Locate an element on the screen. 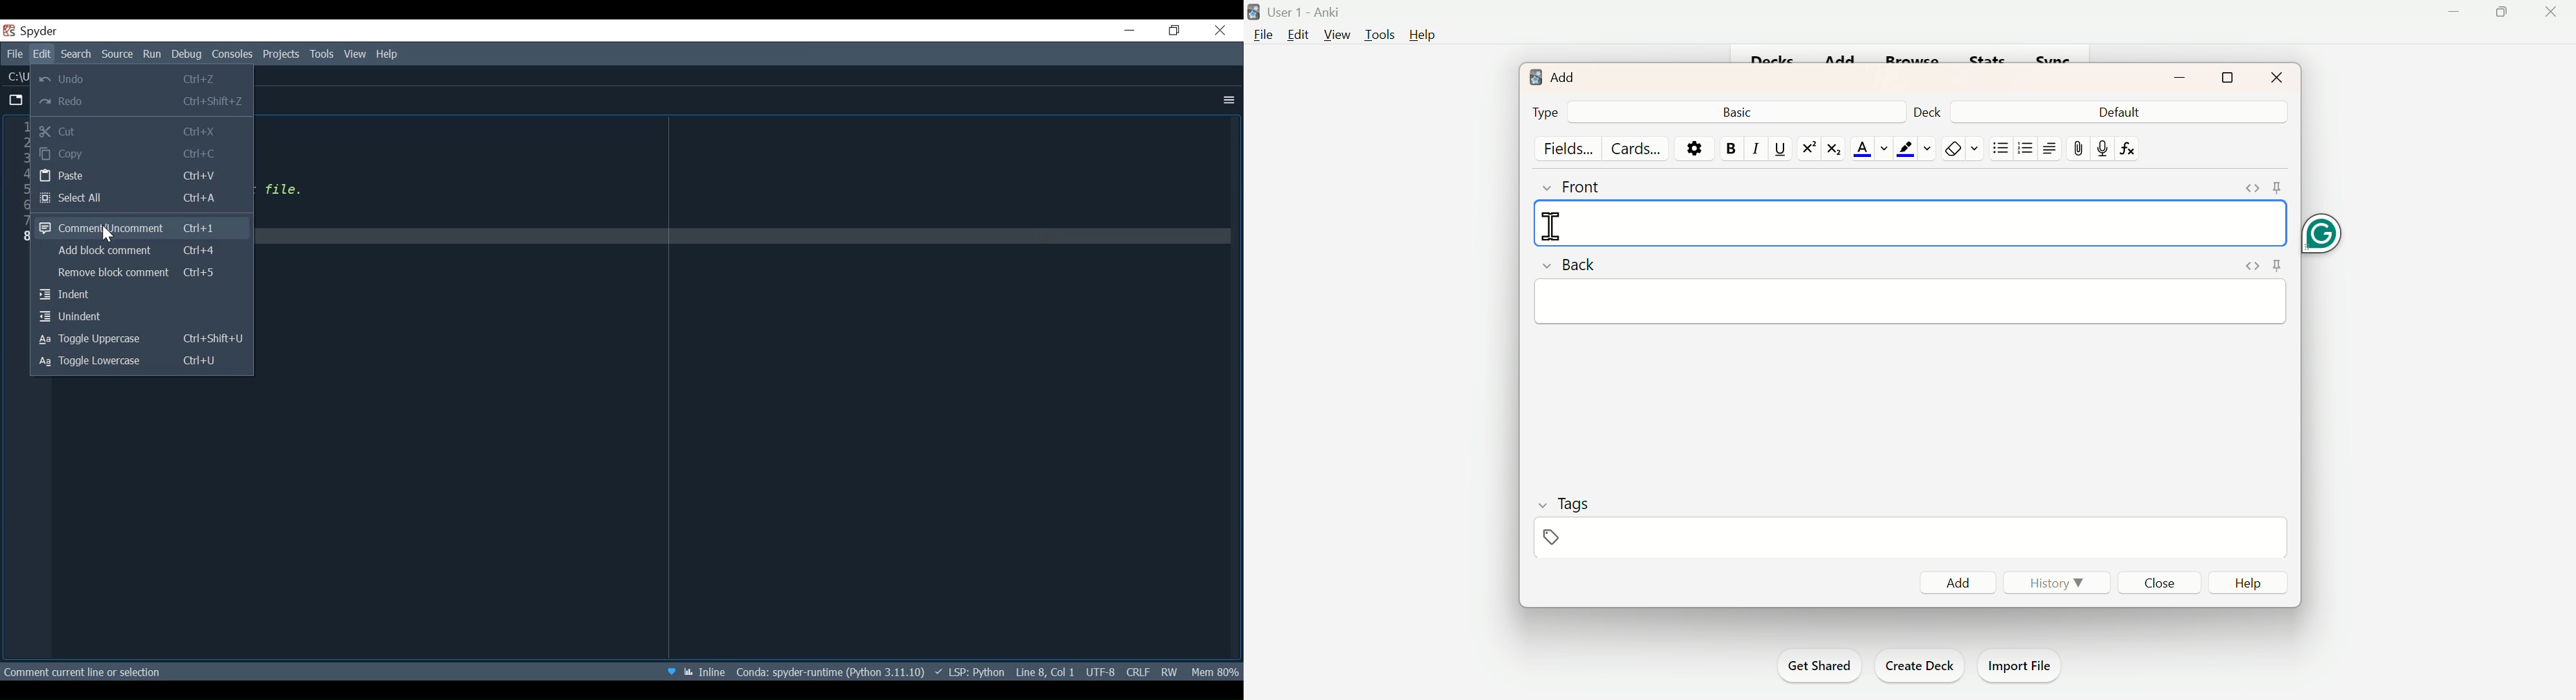 The width and height of the screenshot is (2576, 700). Superscript is located at coordinates (1806, 149).